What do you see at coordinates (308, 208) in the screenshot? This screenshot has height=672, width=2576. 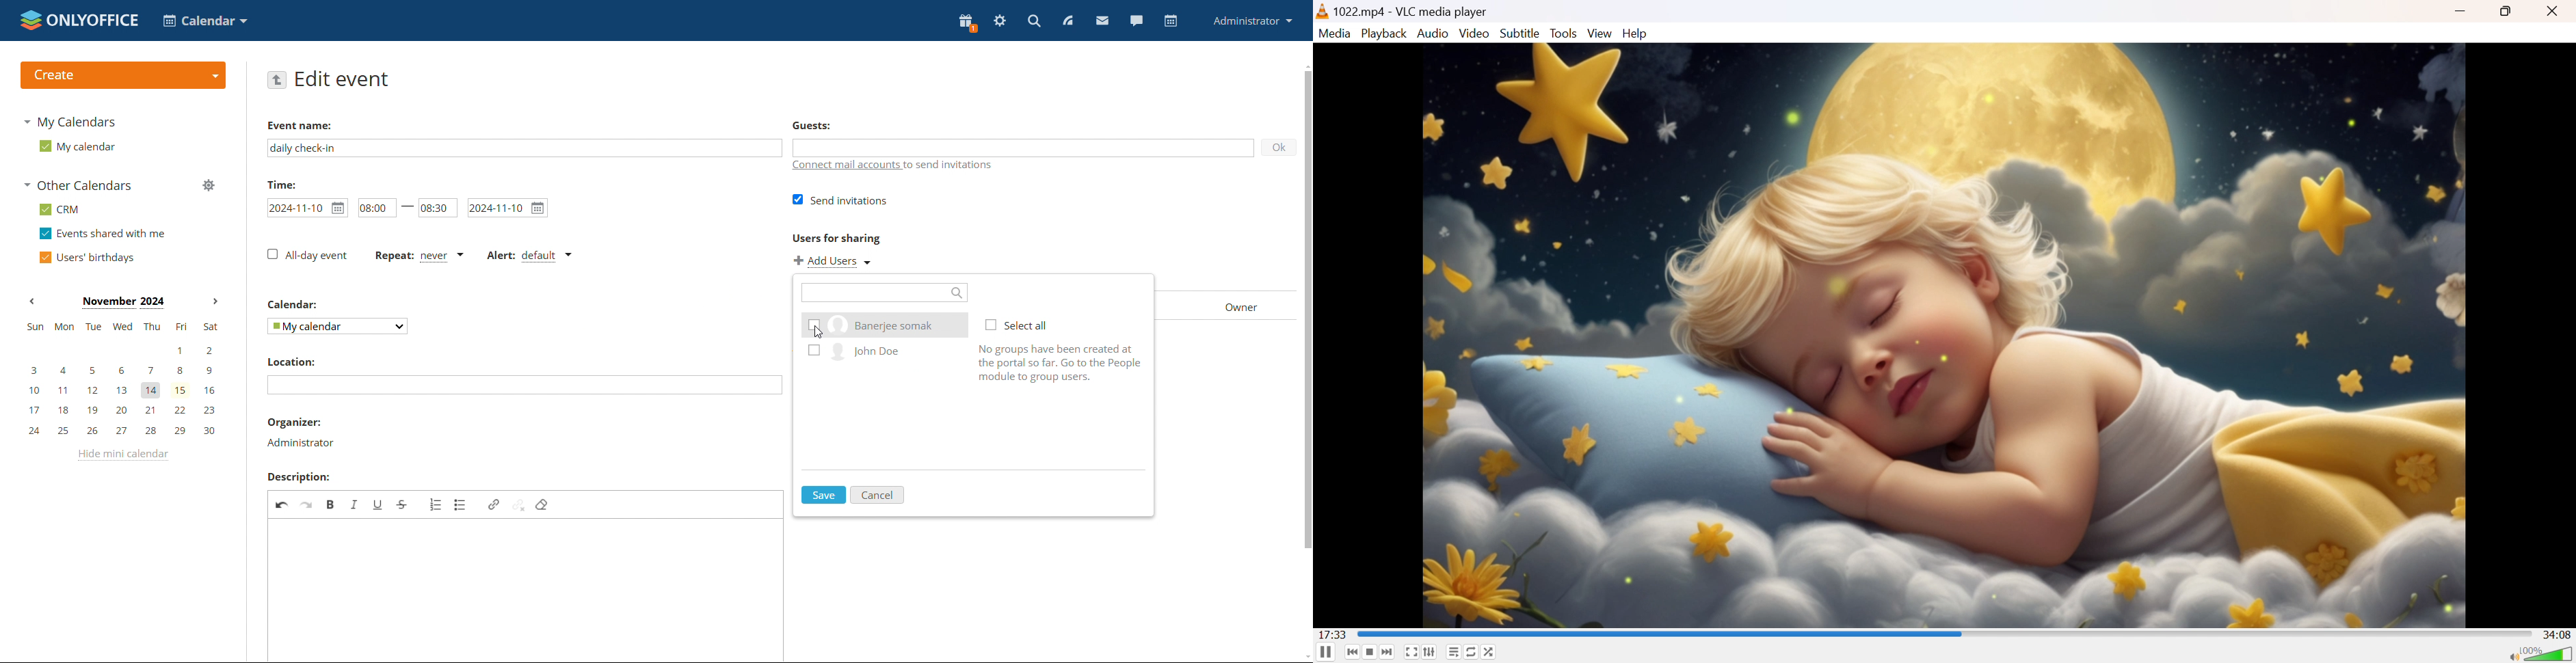 I see `start date` at bounding box center [308, 208].